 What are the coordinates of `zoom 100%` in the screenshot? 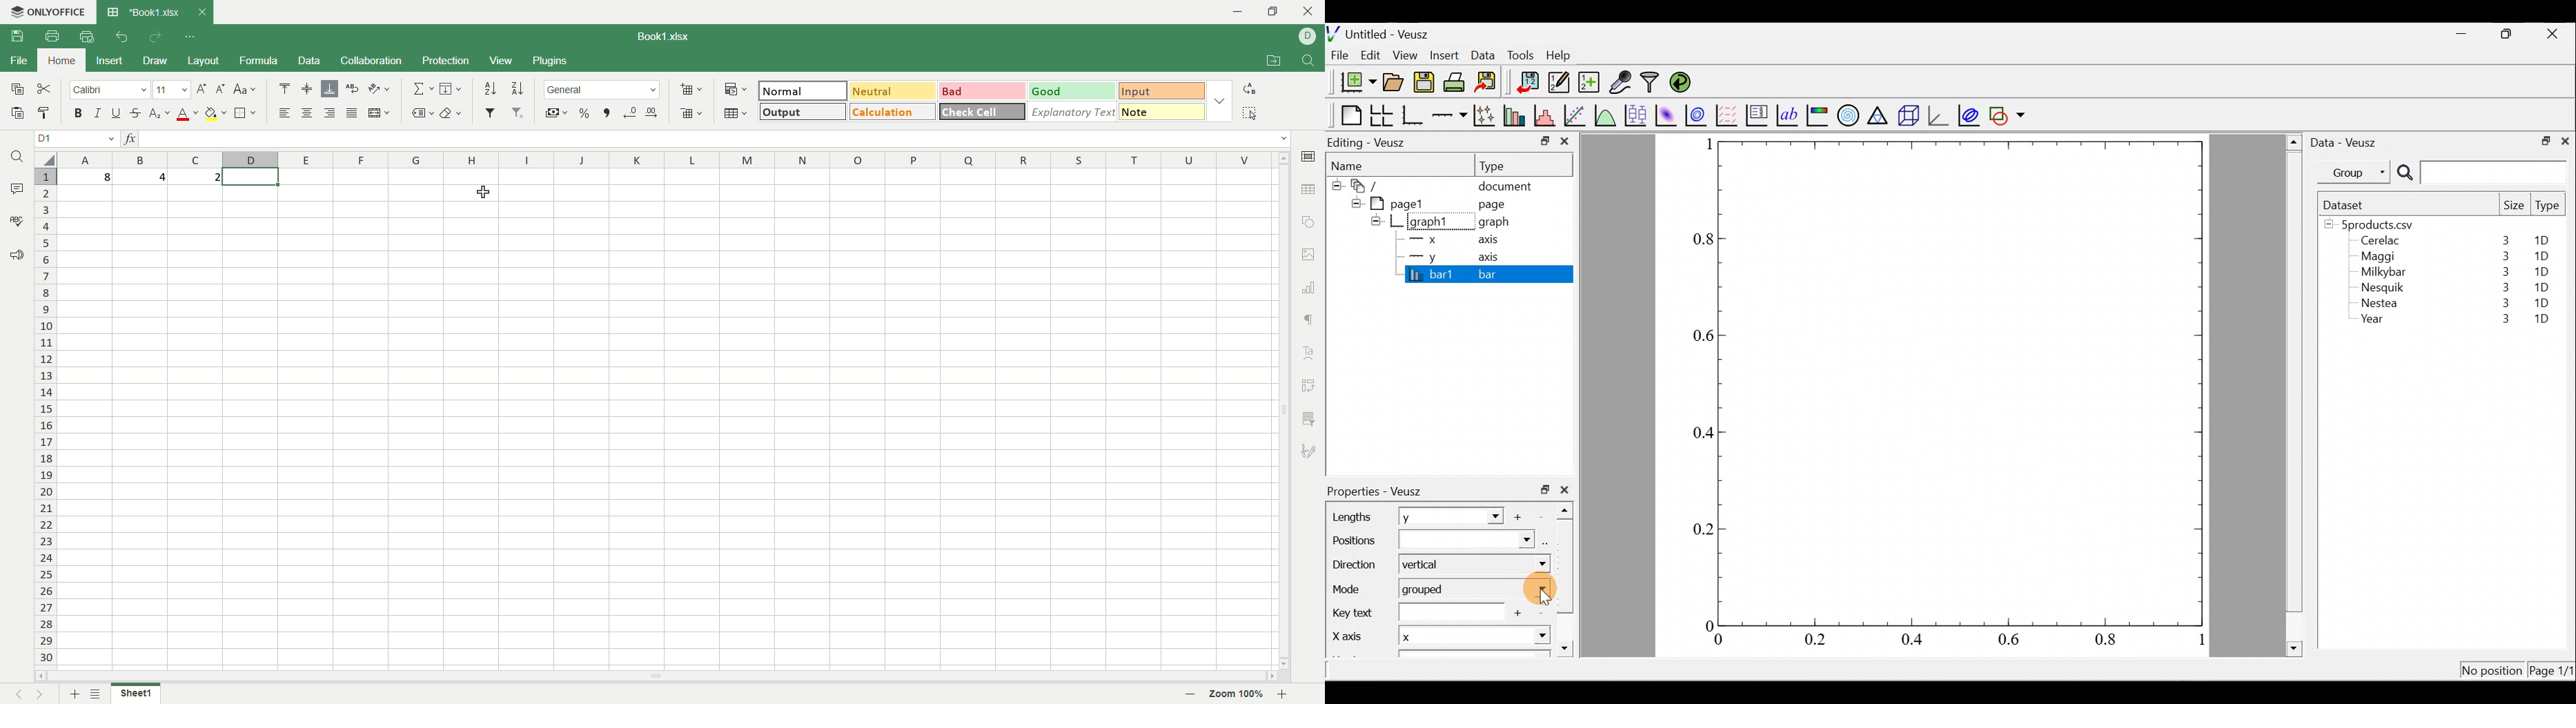 It's located at (1237, 693).